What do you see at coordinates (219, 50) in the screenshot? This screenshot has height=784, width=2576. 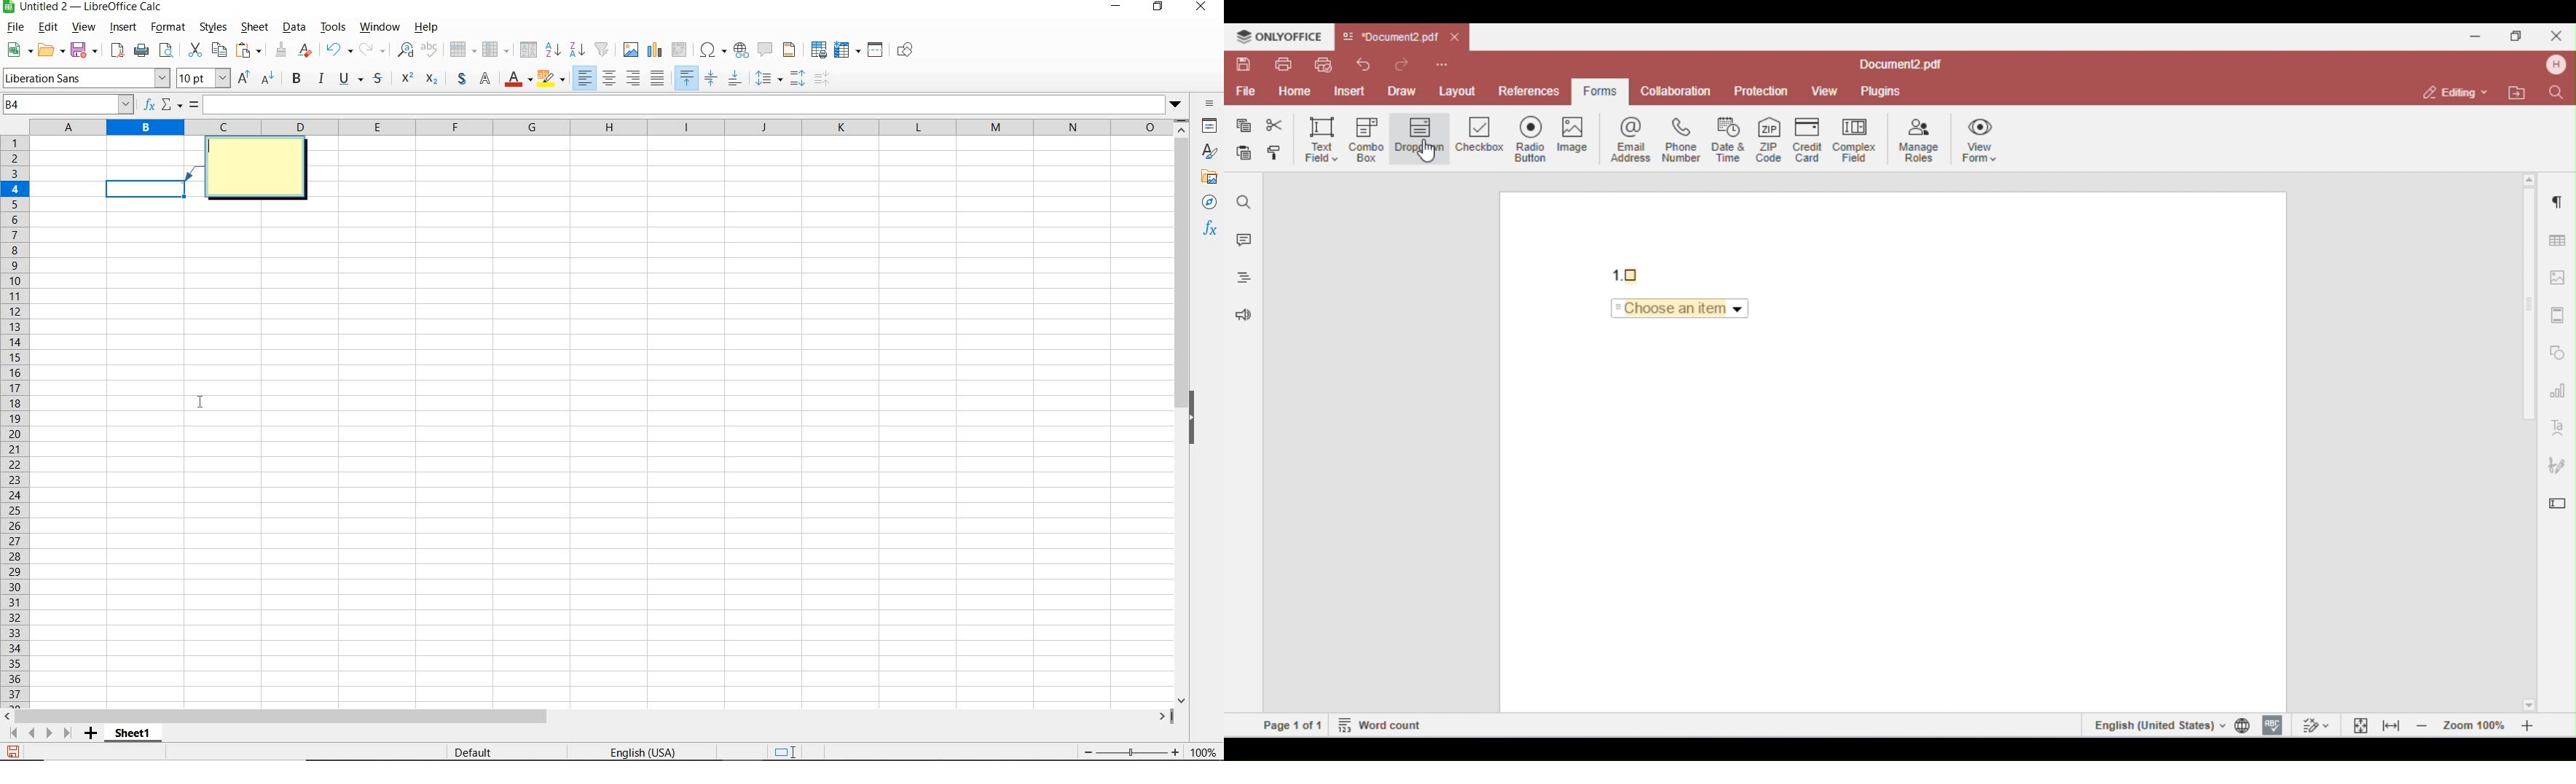 I see `copy` at bounding box center [219, 50].